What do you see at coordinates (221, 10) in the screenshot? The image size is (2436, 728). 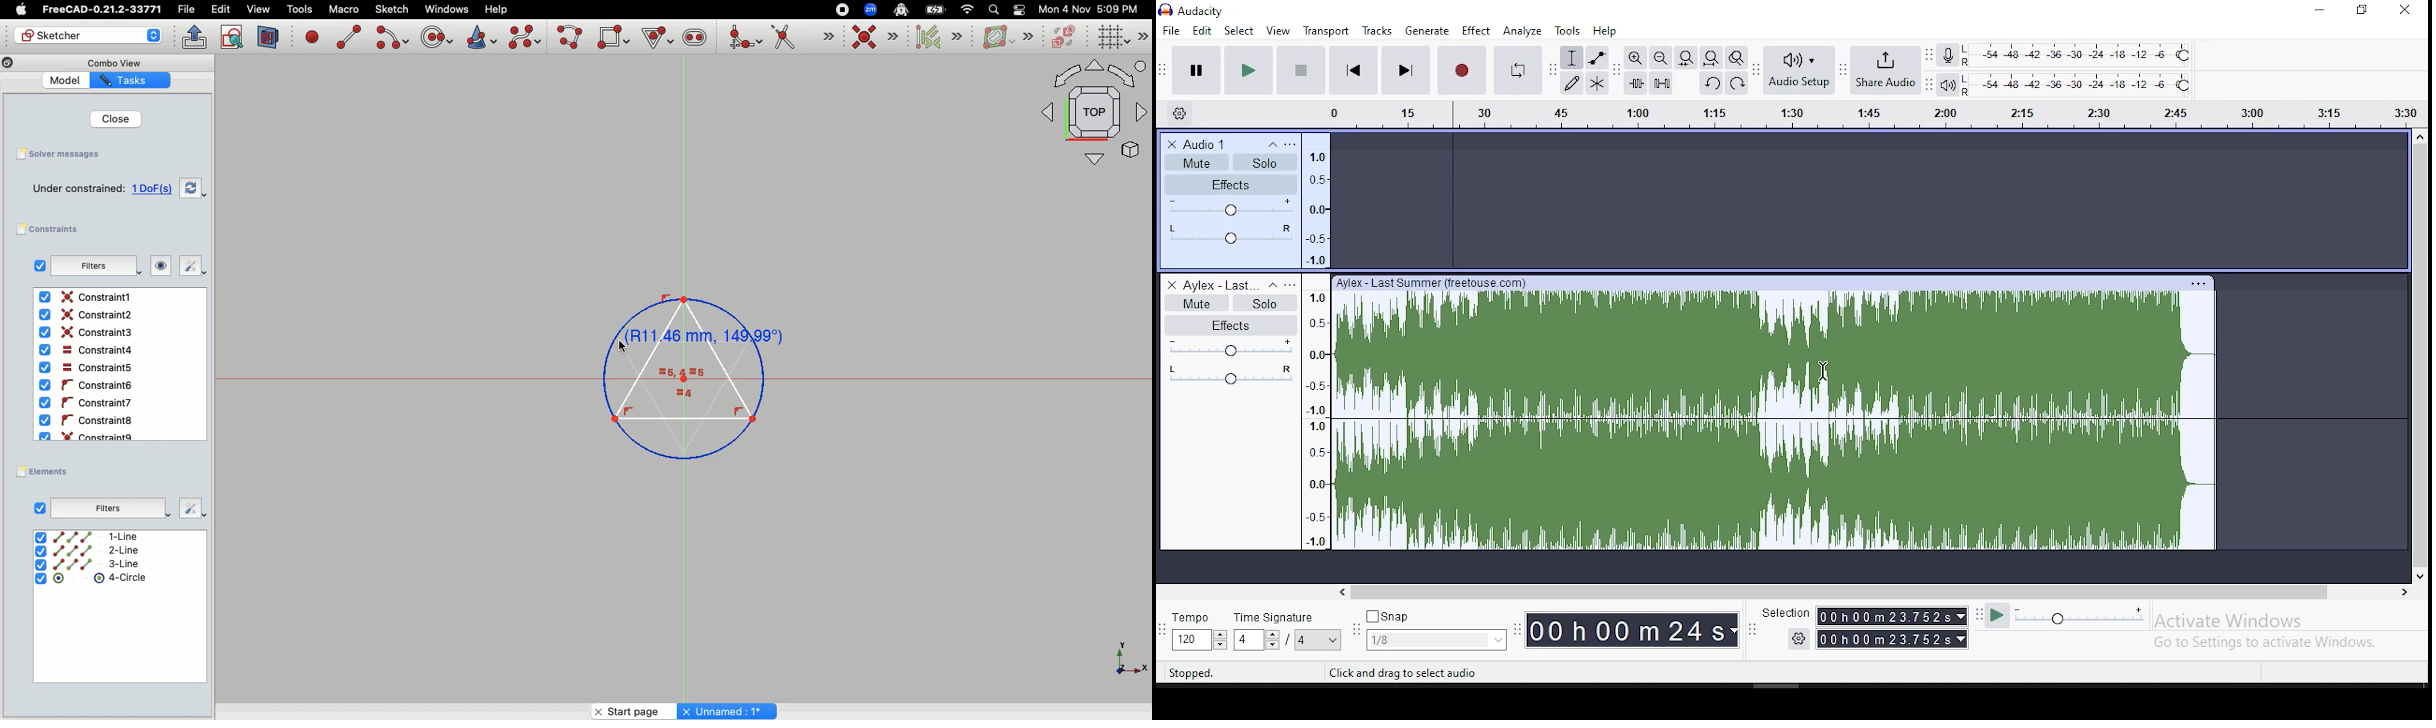 I see `Edit` at bounding box center [221, 10].